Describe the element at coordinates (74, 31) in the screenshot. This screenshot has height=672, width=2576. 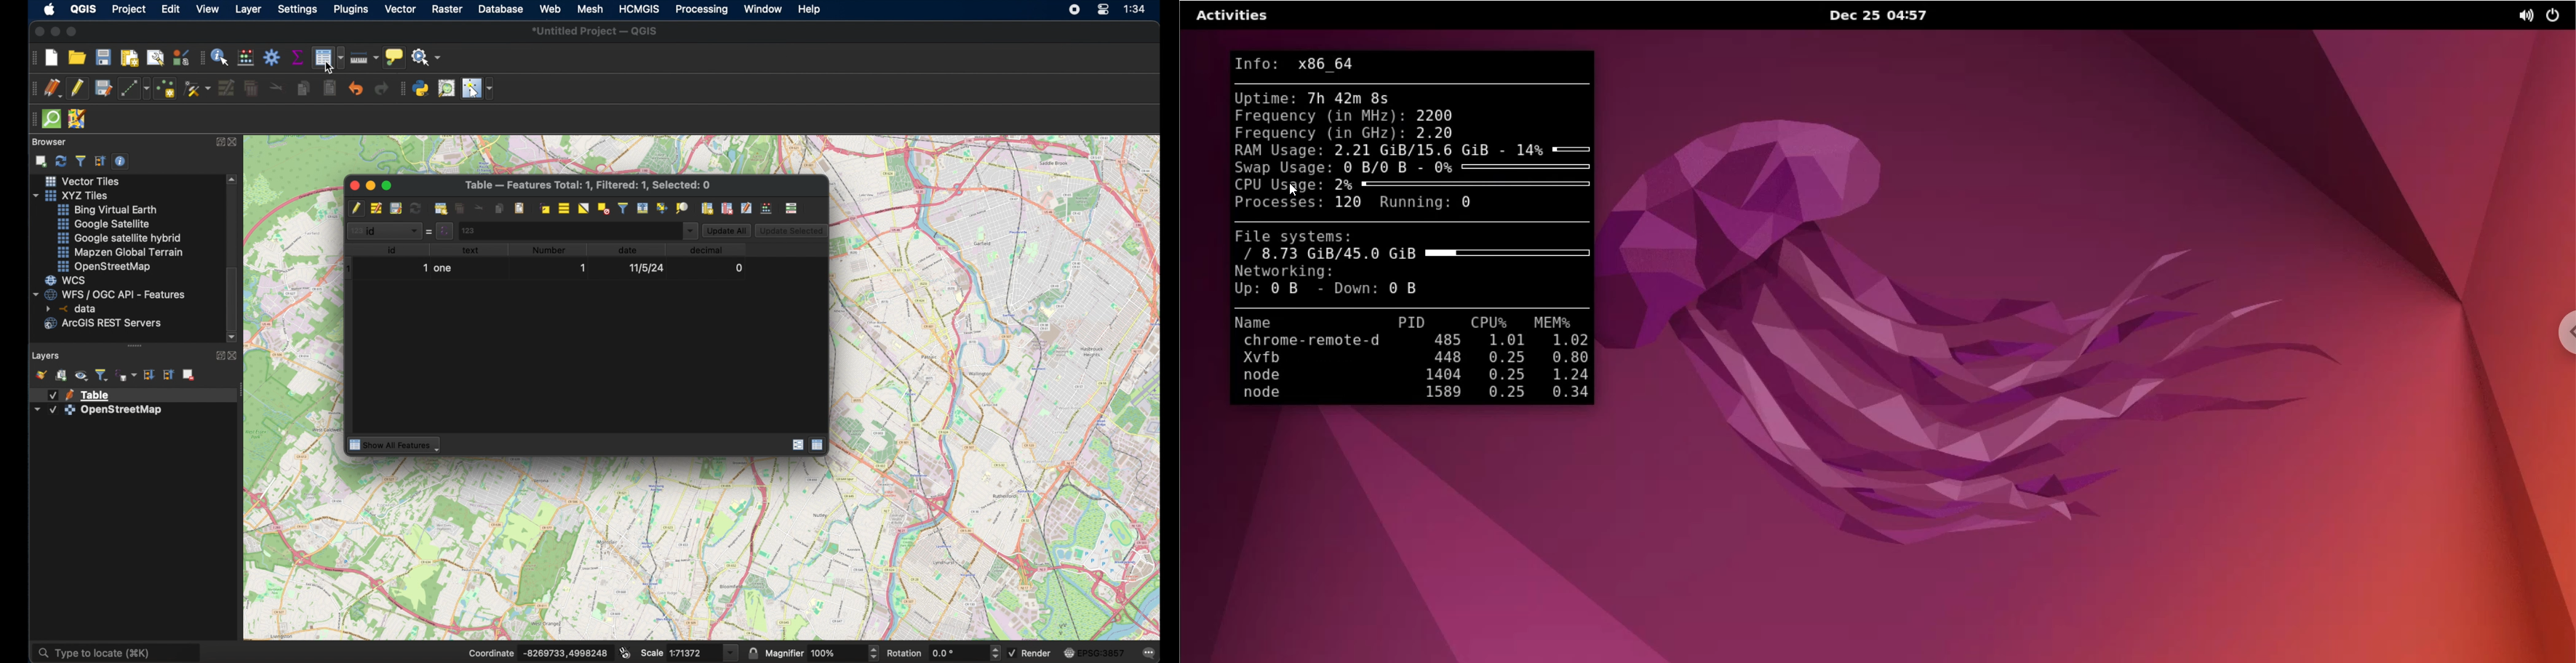
I see `maximize` at that location.